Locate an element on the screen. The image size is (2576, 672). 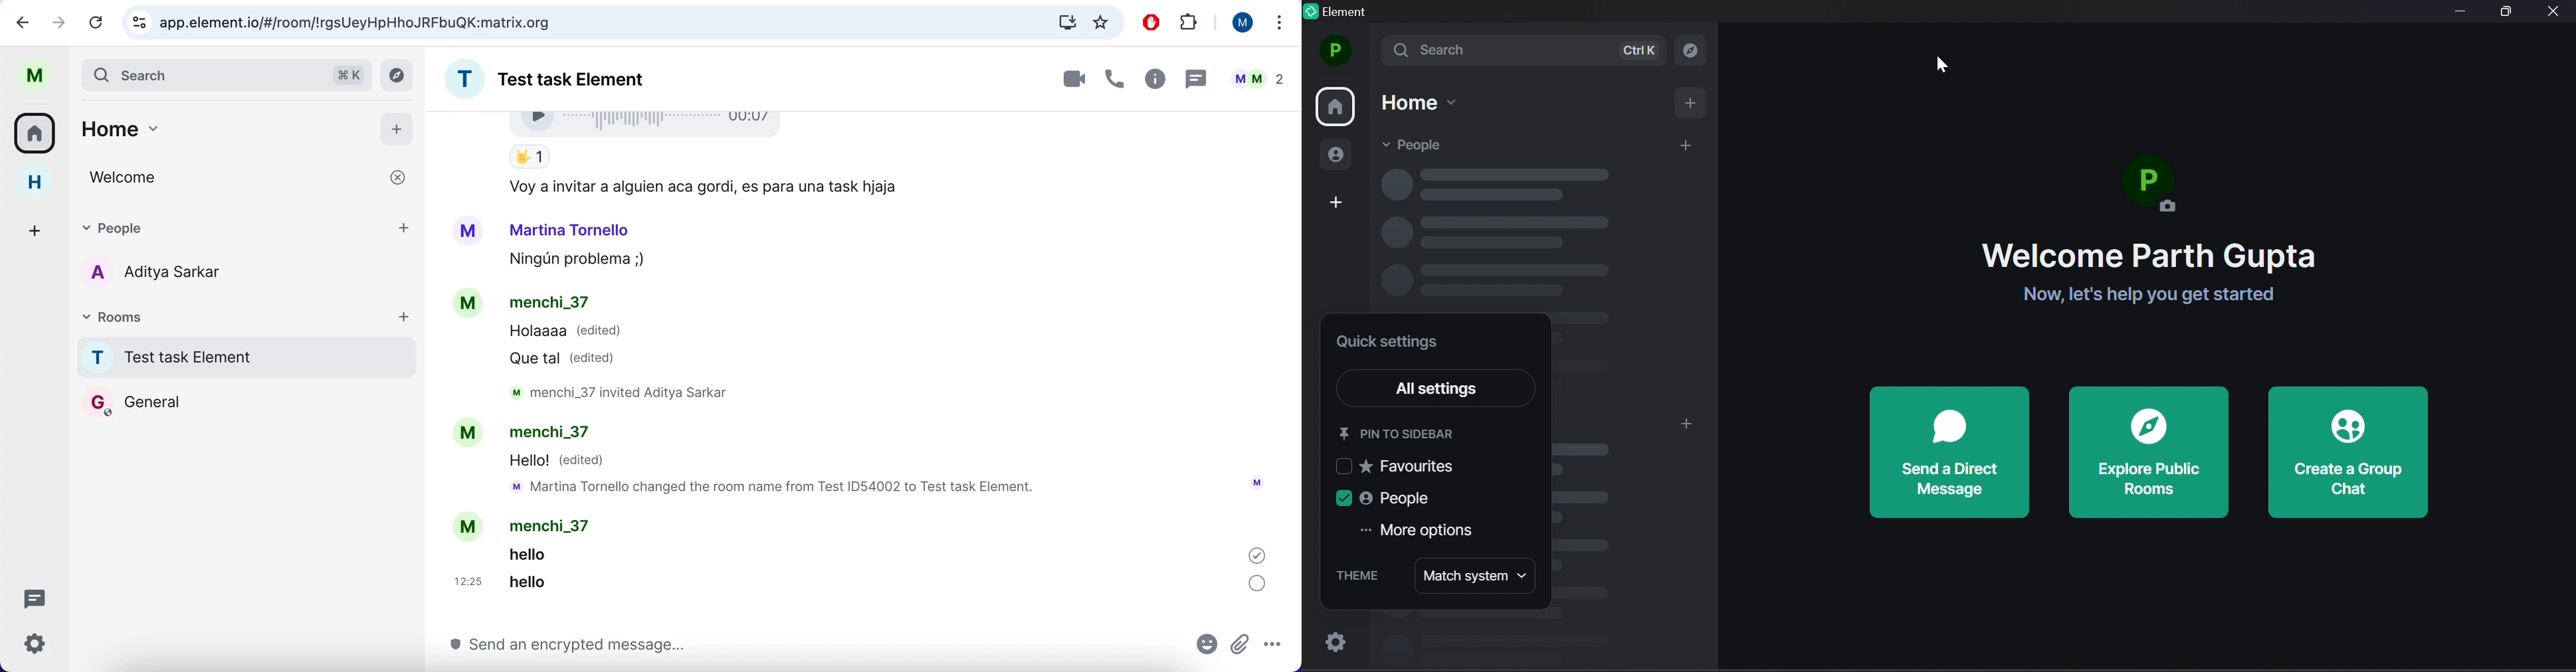
 Favourites is located at coordinates (1399, 466).